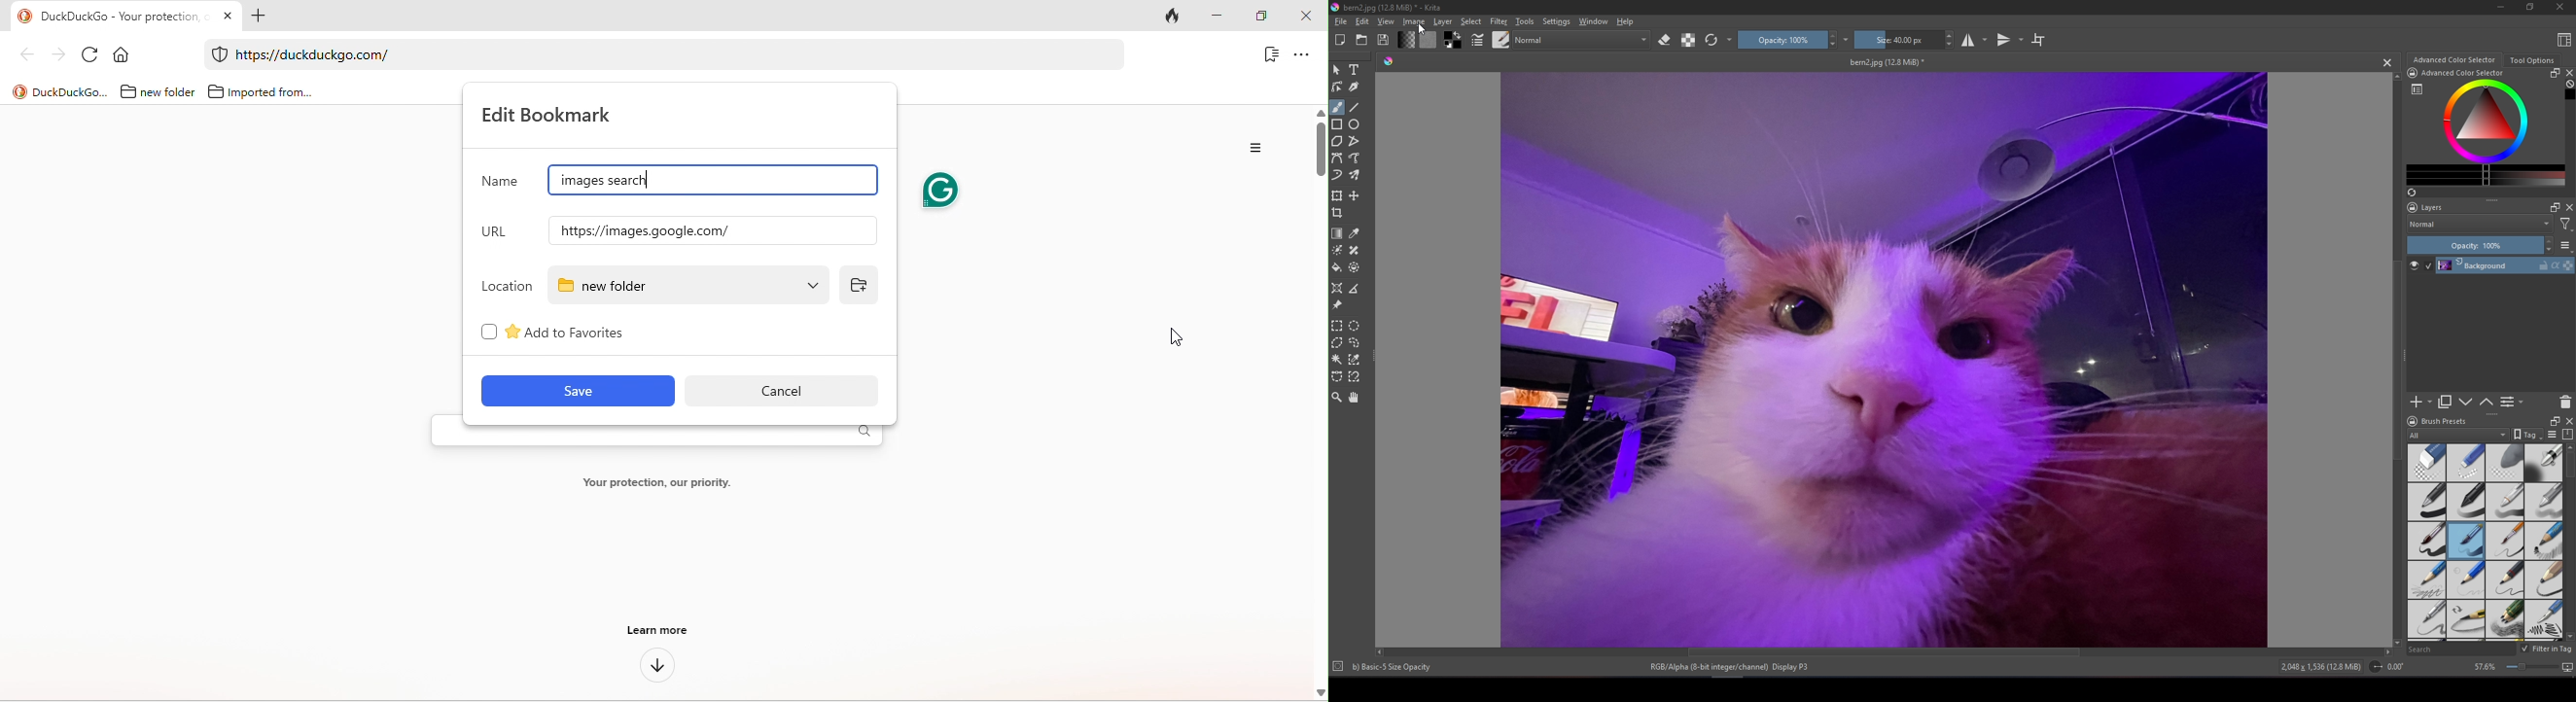 This screenshot has height=728, width=2576. Describe the element at coordinates (1626, 21) in the screenshot. I see `Help` at that location.